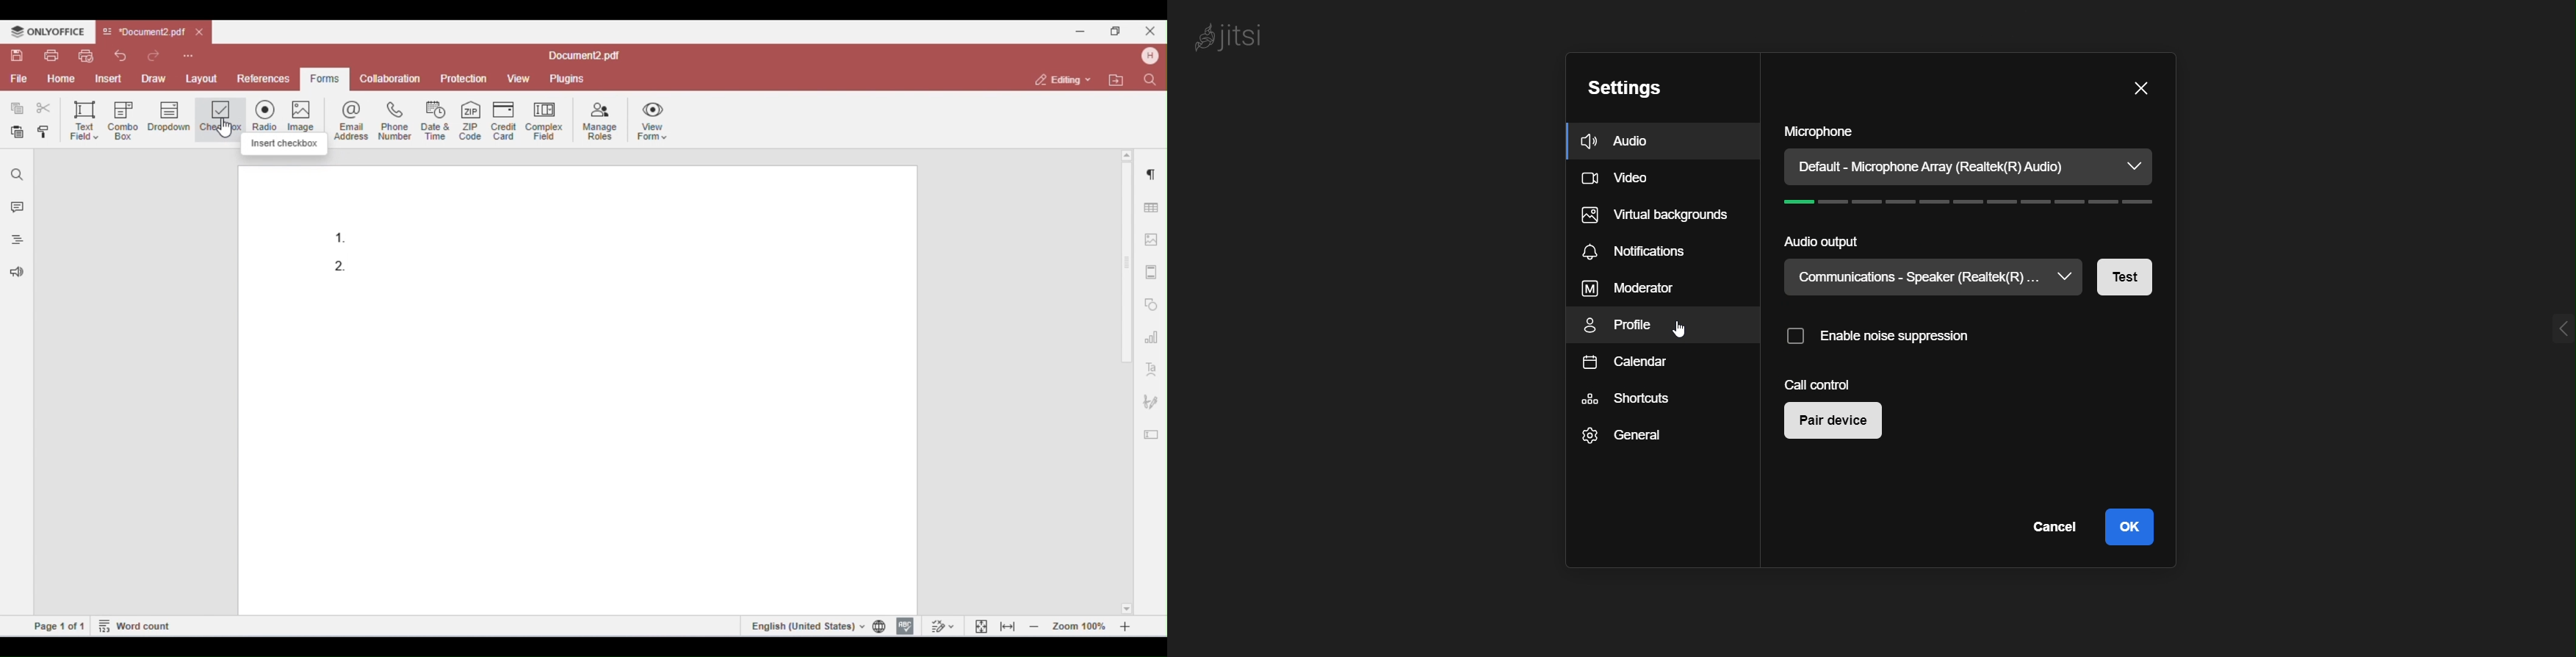 This screenshot has width=2576, height=672. What do you see at coordinates (1837, 423) in the screenshot?
I see `pair device` at bounding box center [1837, 423].